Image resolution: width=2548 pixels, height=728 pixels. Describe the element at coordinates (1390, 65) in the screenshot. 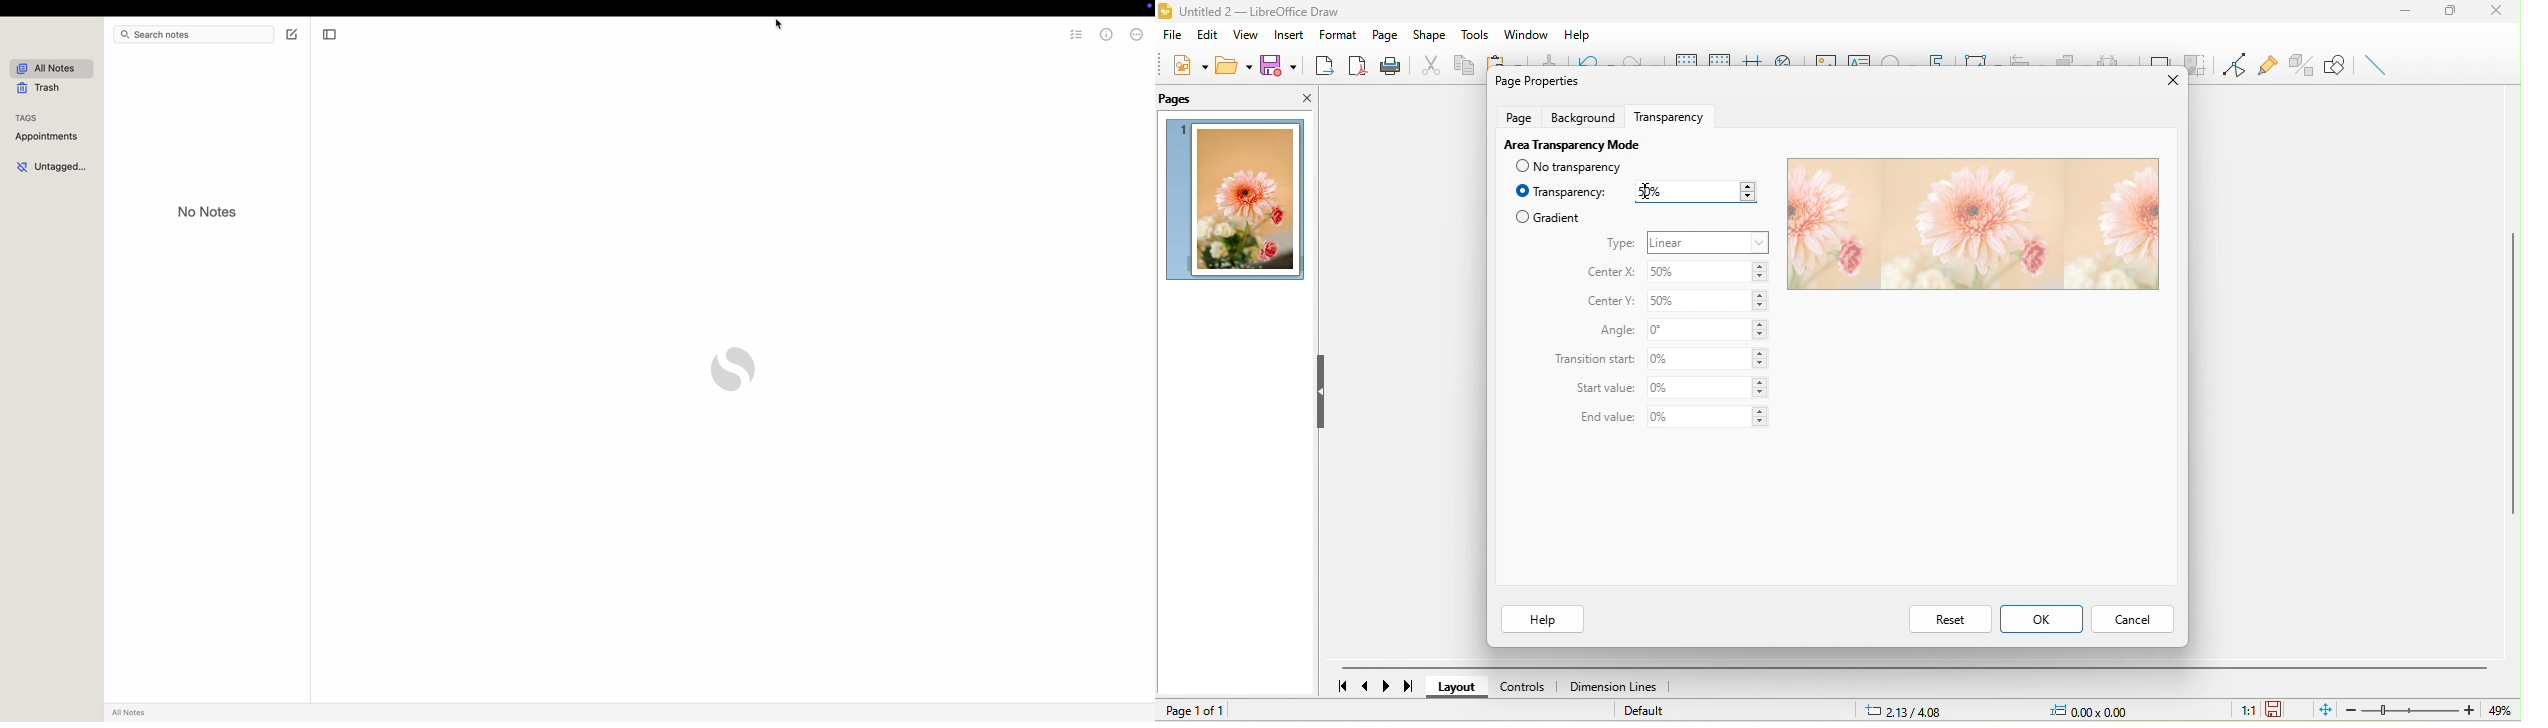

I see `print` at that location.